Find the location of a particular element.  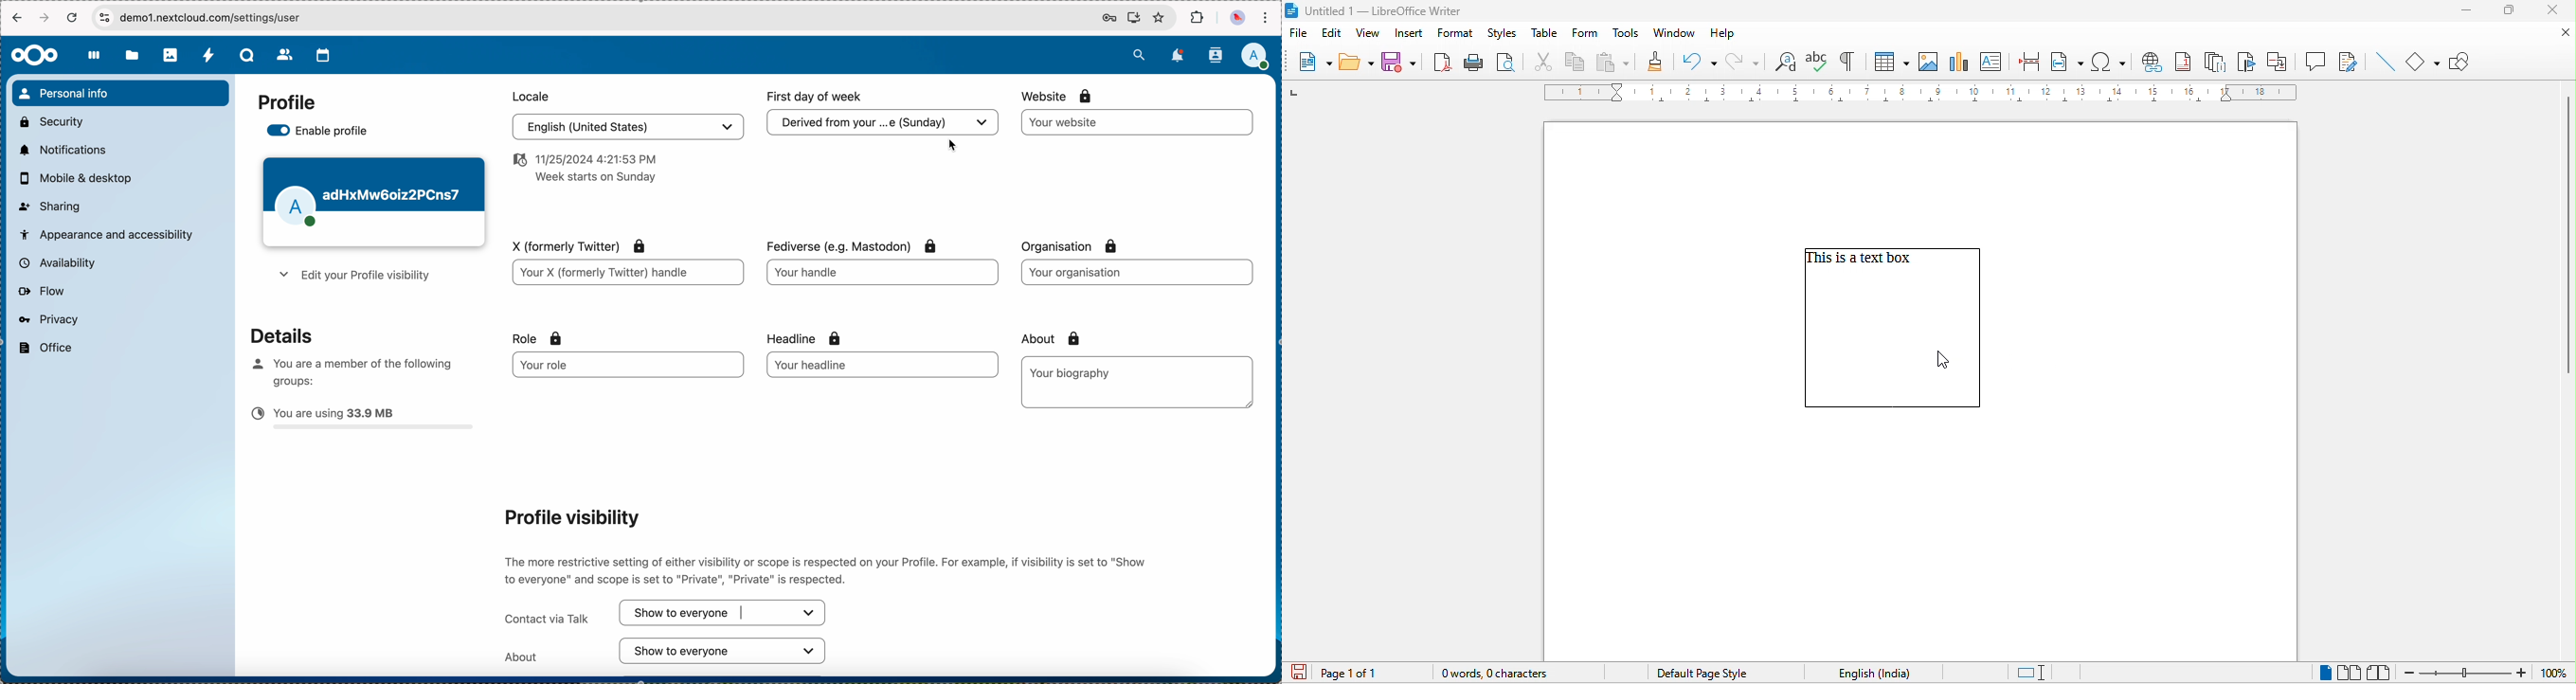

security is located at coordinates (50, 121).